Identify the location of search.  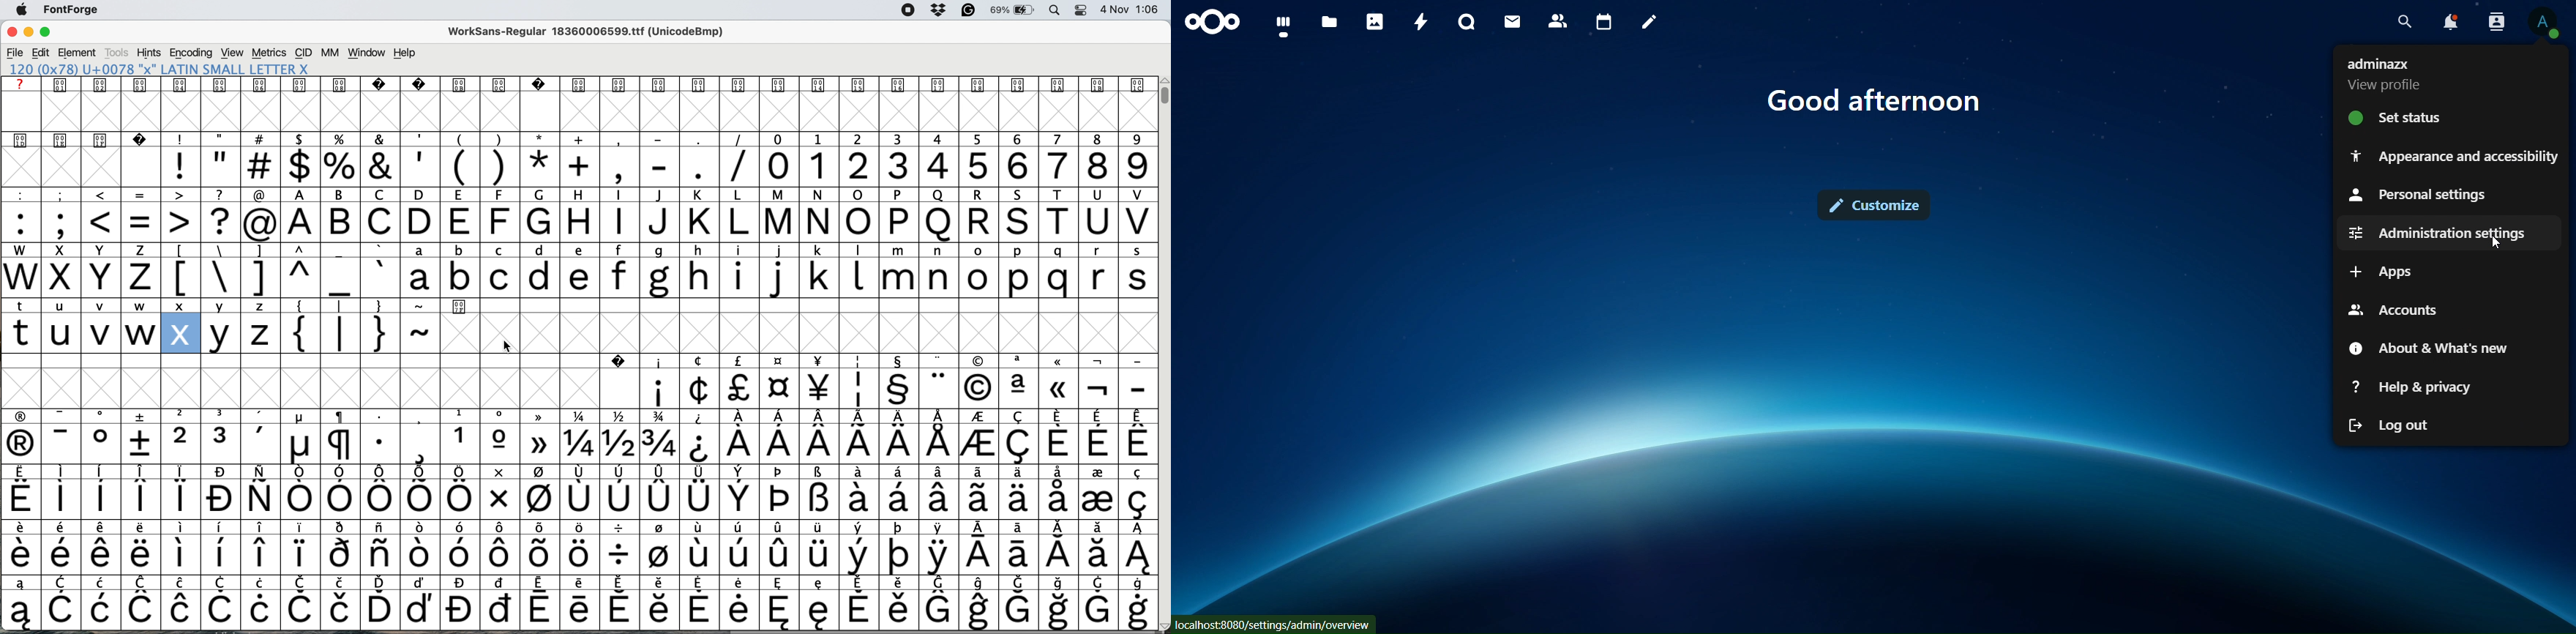
(2405, 23).